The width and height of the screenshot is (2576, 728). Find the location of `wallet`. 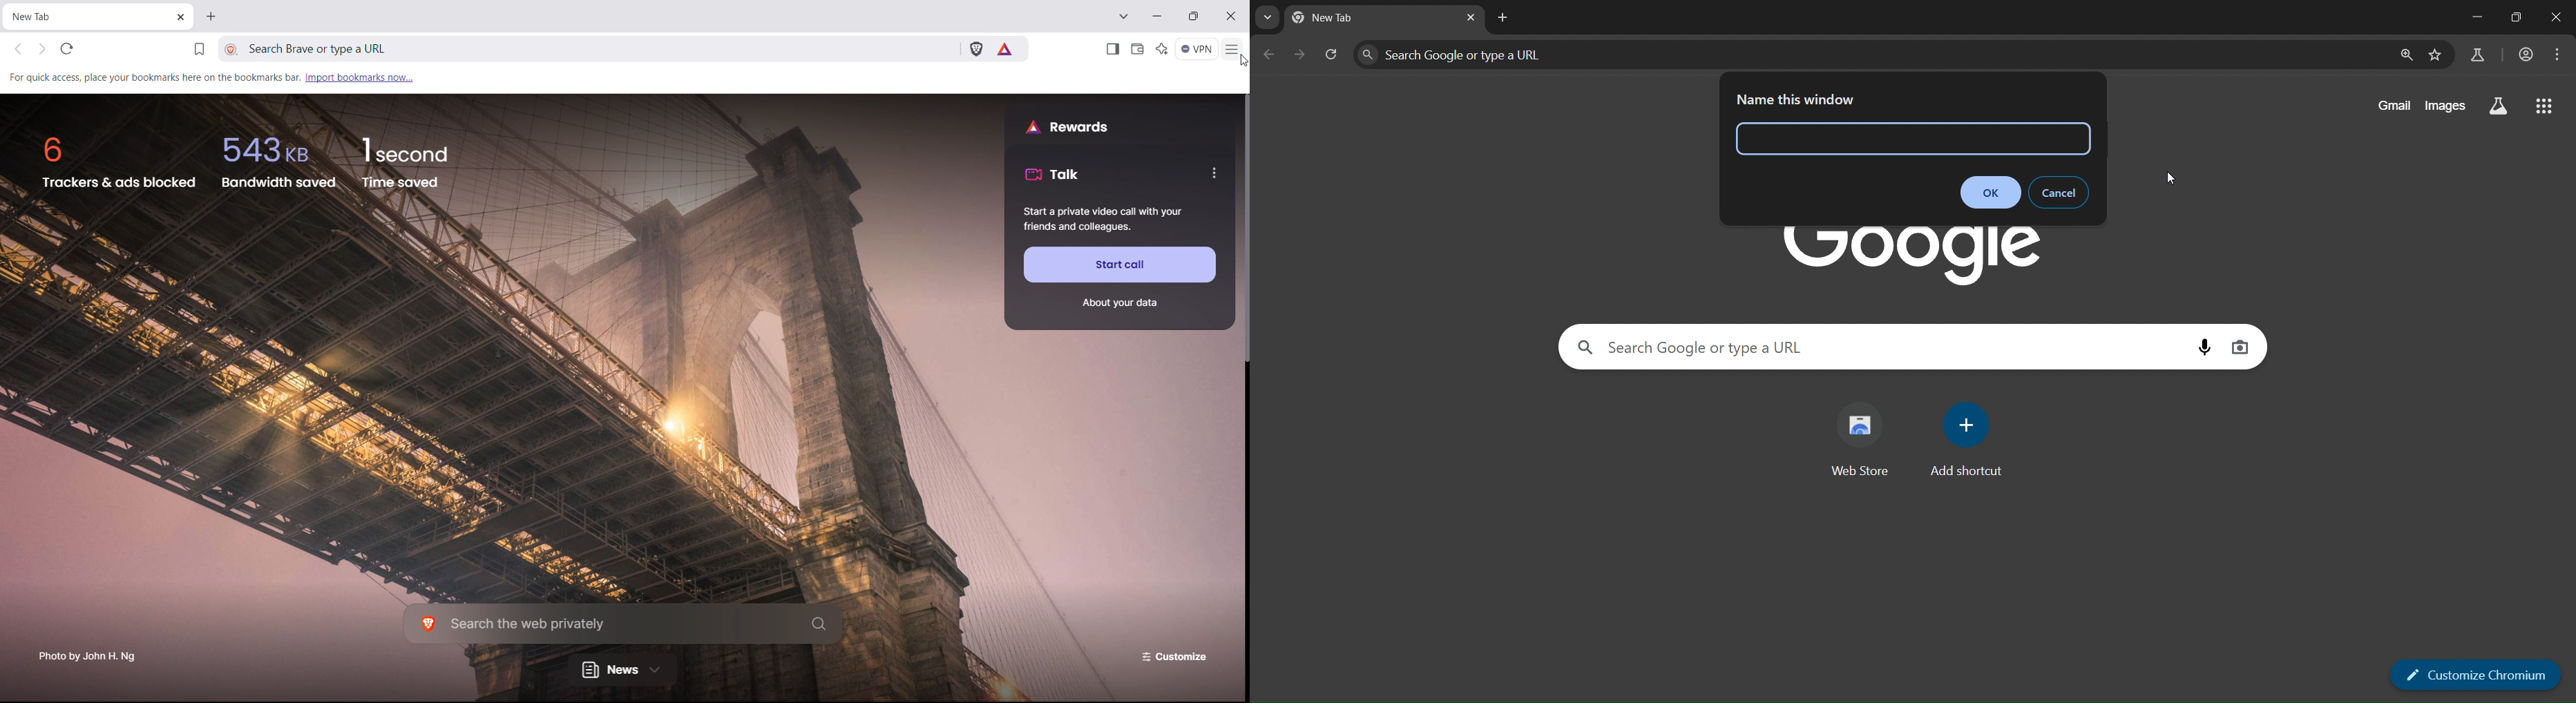

wallet is located at coordinates (1137, 49).